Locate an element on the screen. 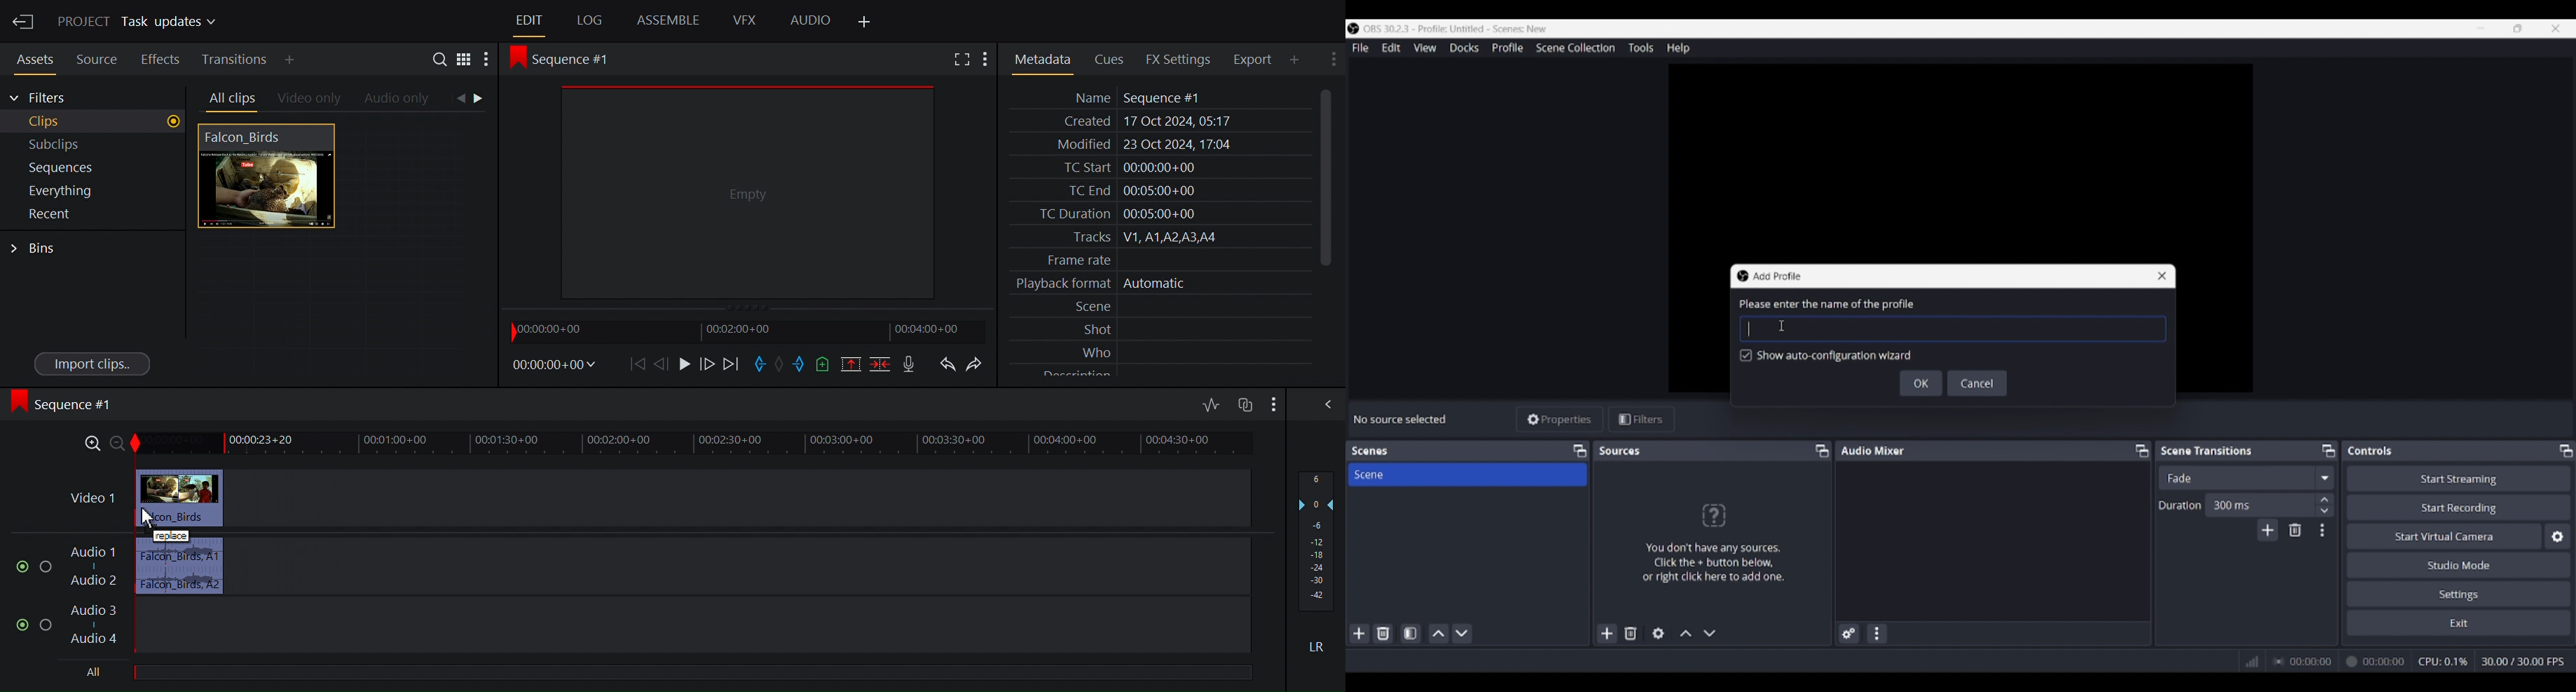  Mark in is located at coordinates (760, 364).